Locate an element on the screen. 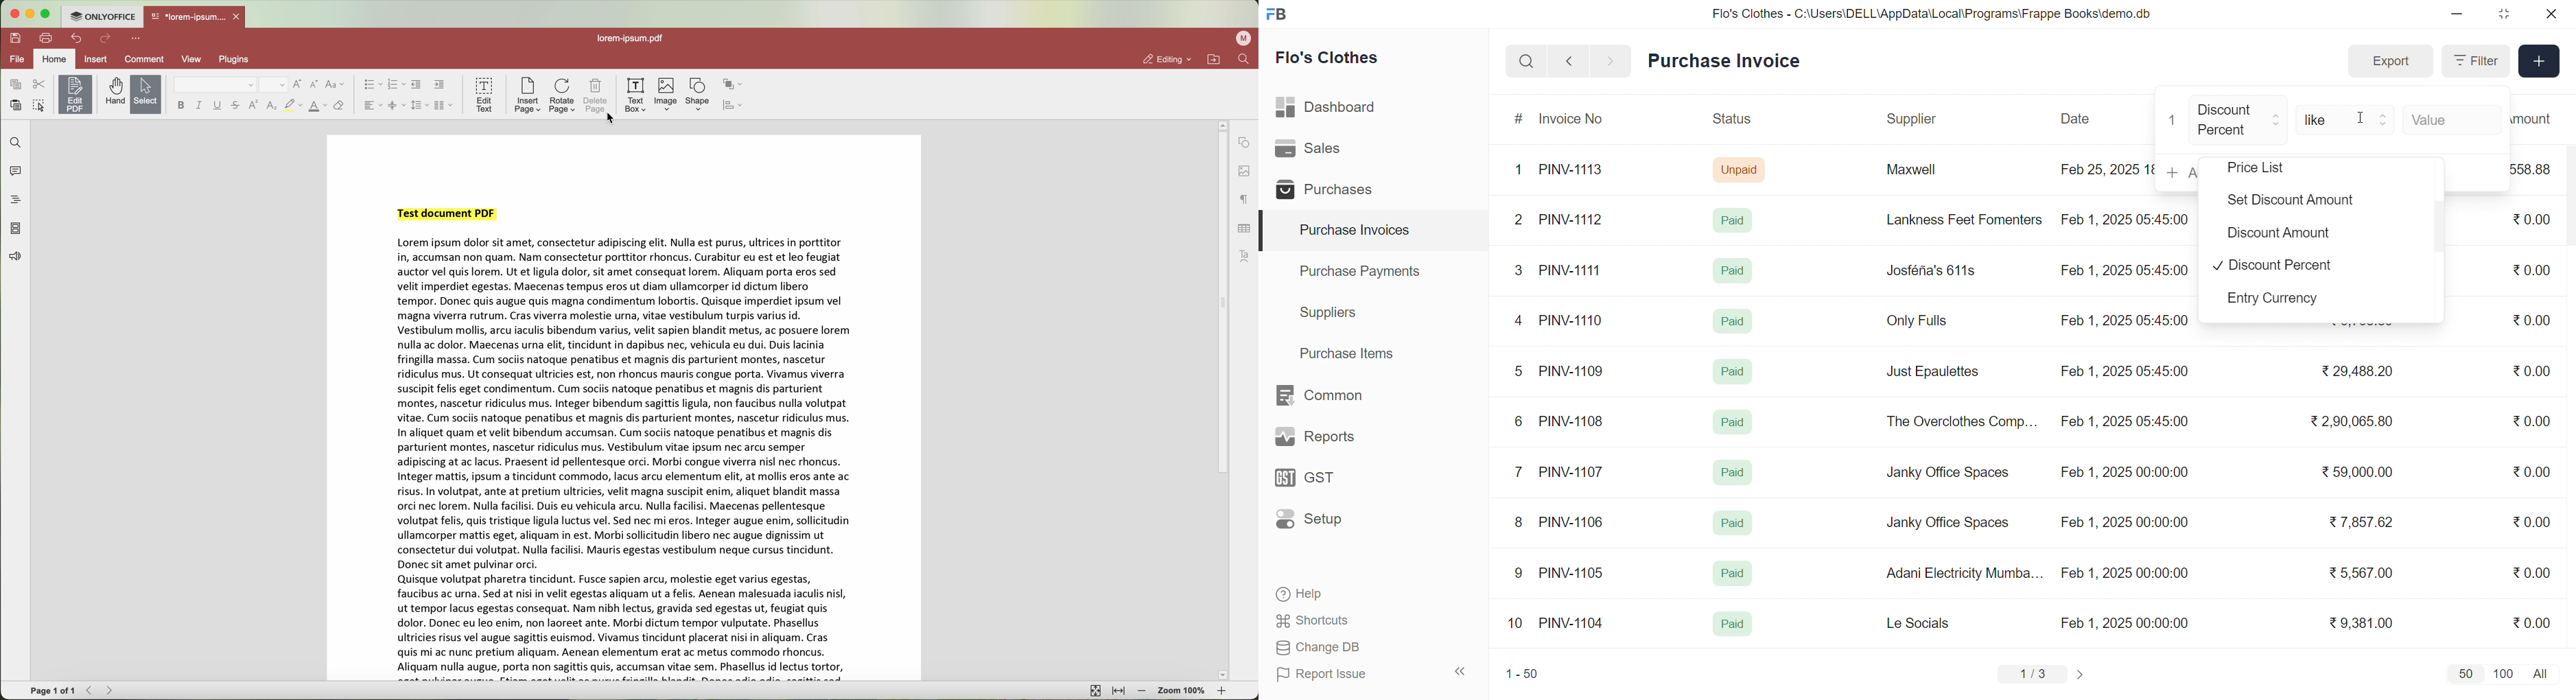 This screenshot has width=2576, height=700. change page is located at coordinates (2082, 674).